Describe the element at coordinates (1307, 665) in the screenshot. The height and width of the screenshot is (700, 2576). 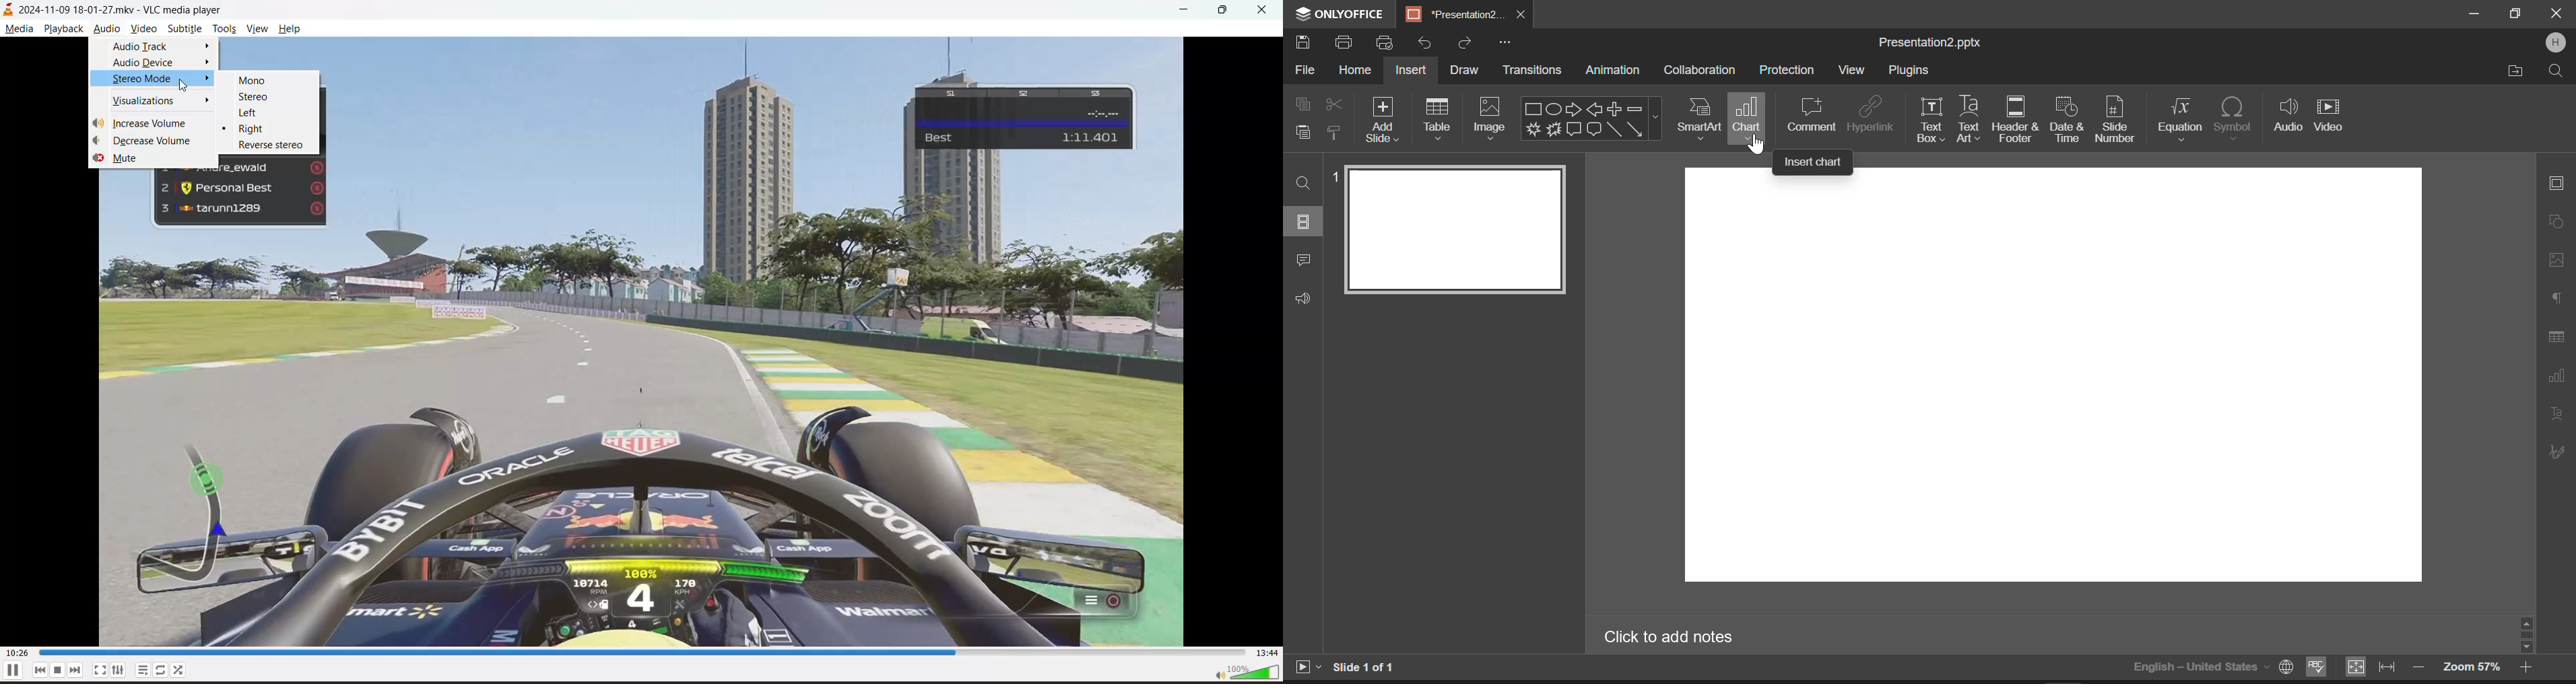
I see `Start Slideshow` at that location.